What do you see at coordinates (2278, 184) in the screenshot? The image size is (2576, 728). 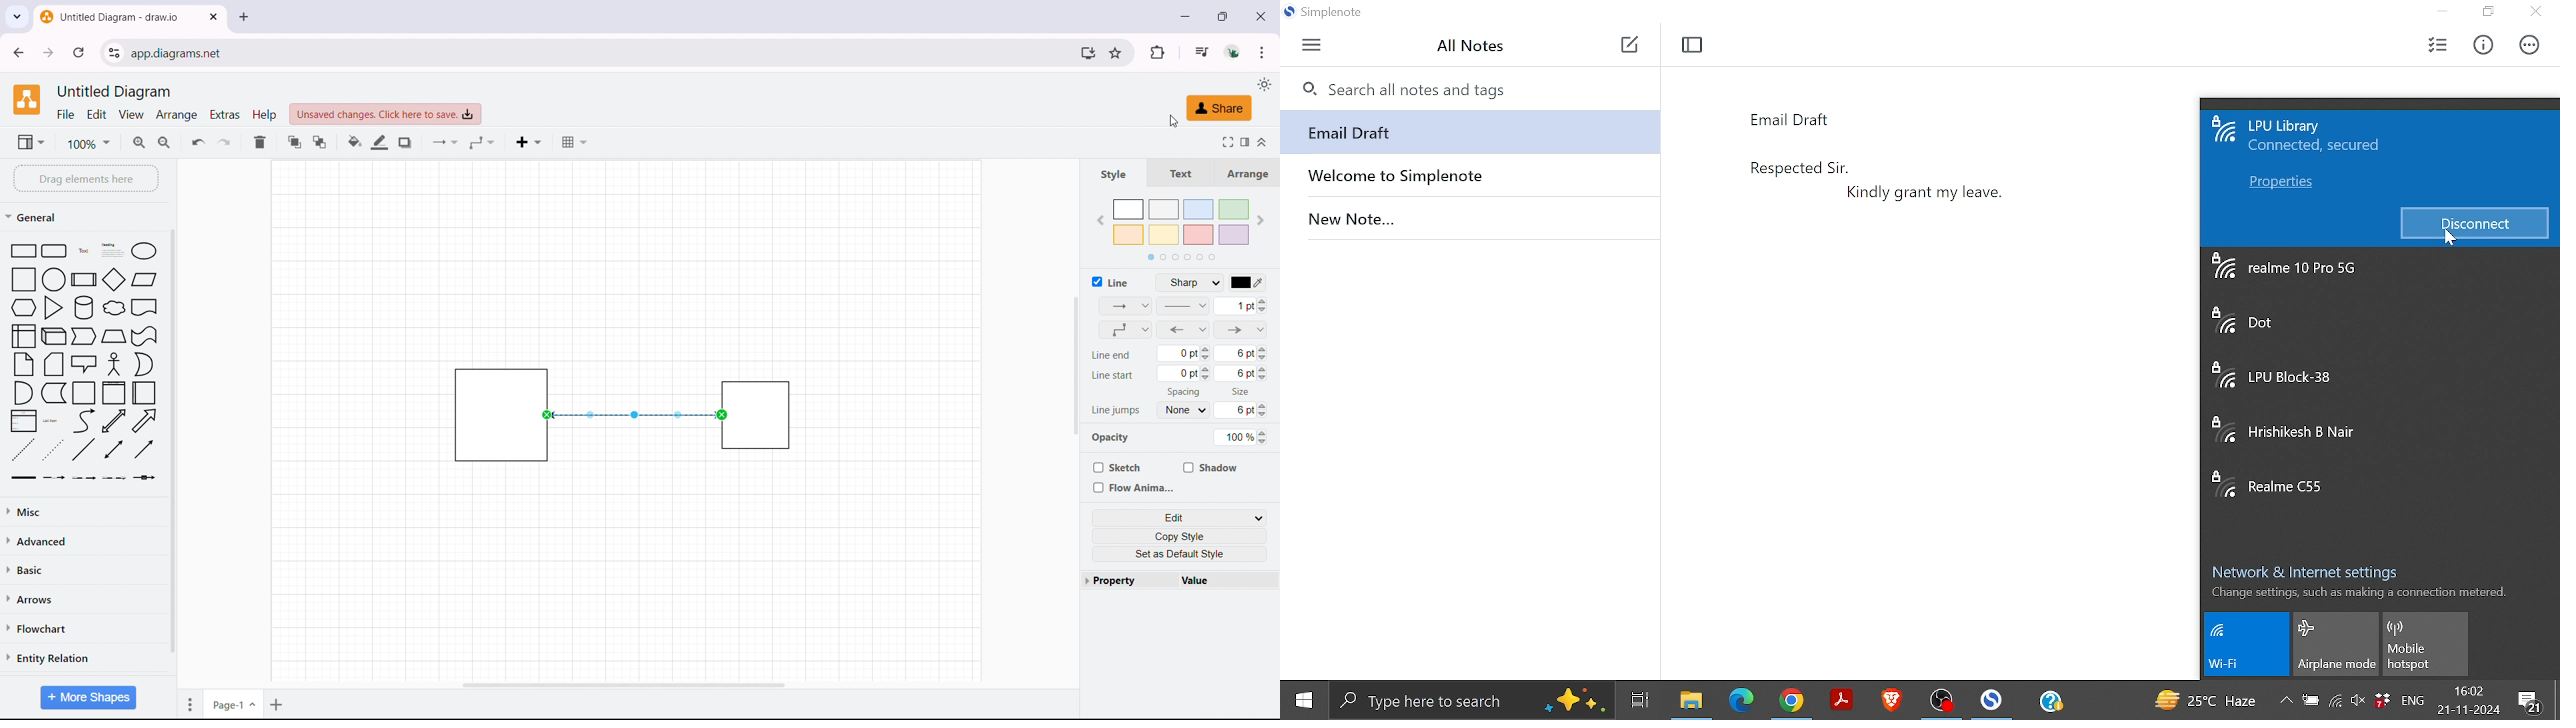 I see `Properties` at bounding box center [2278, 184].